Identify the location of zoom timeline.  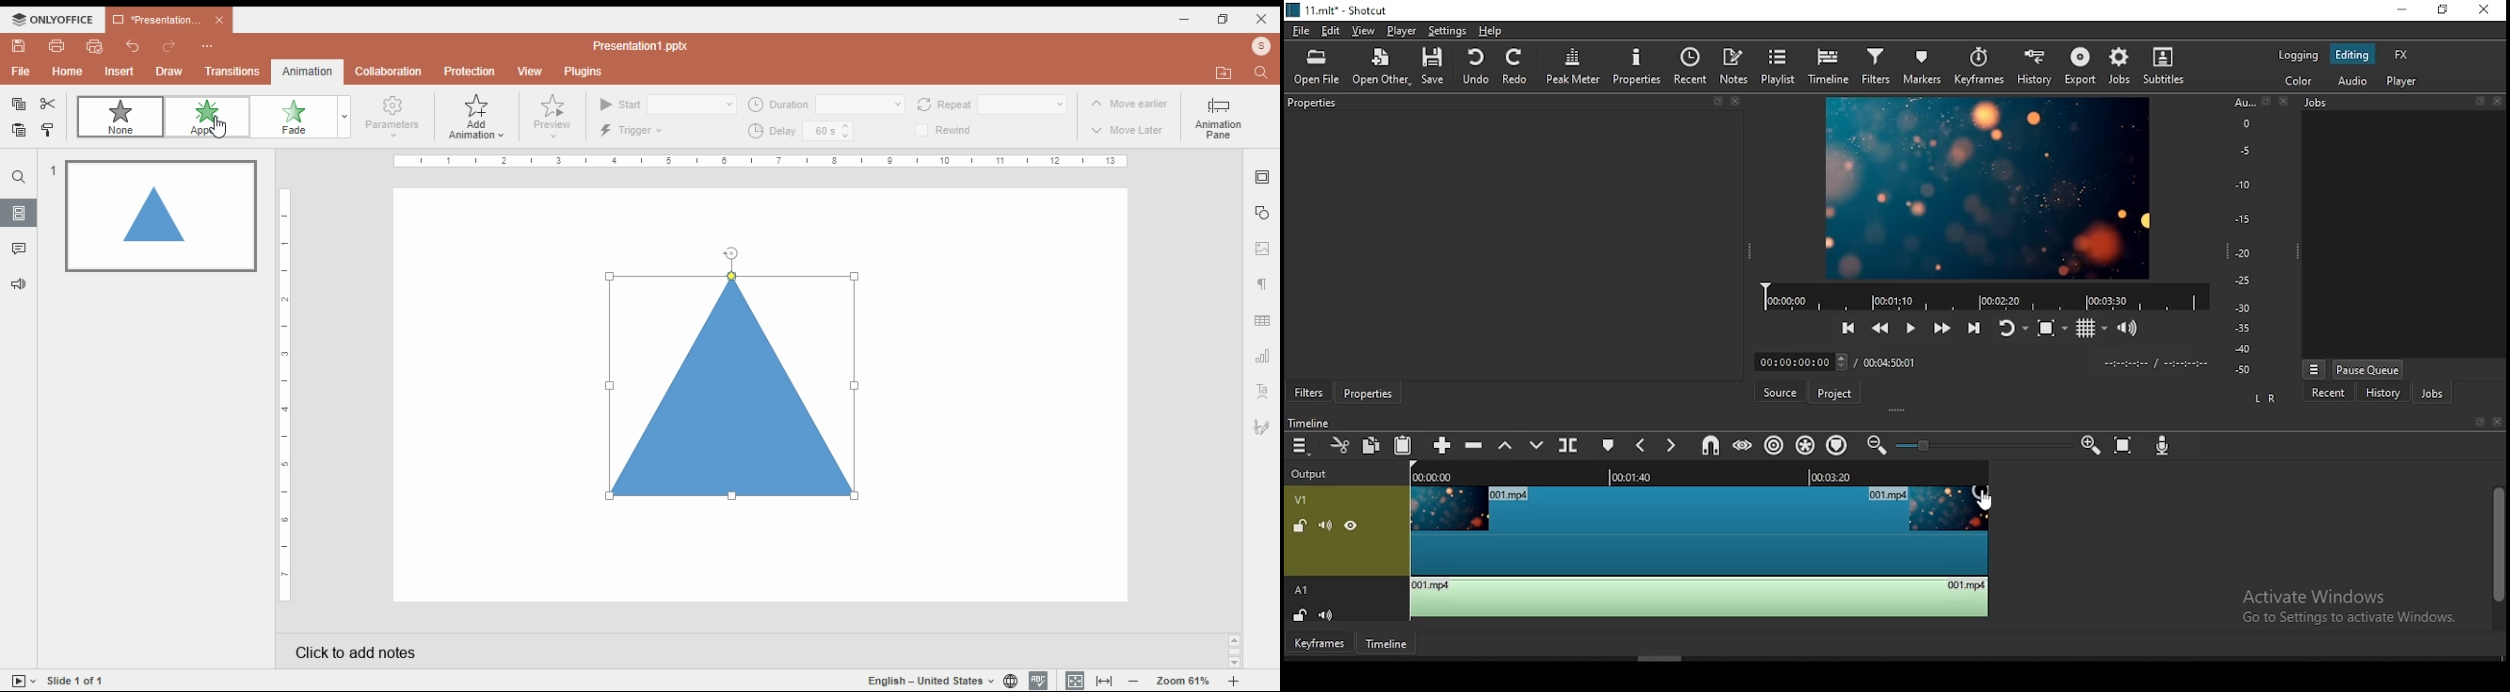
(2090, 445).